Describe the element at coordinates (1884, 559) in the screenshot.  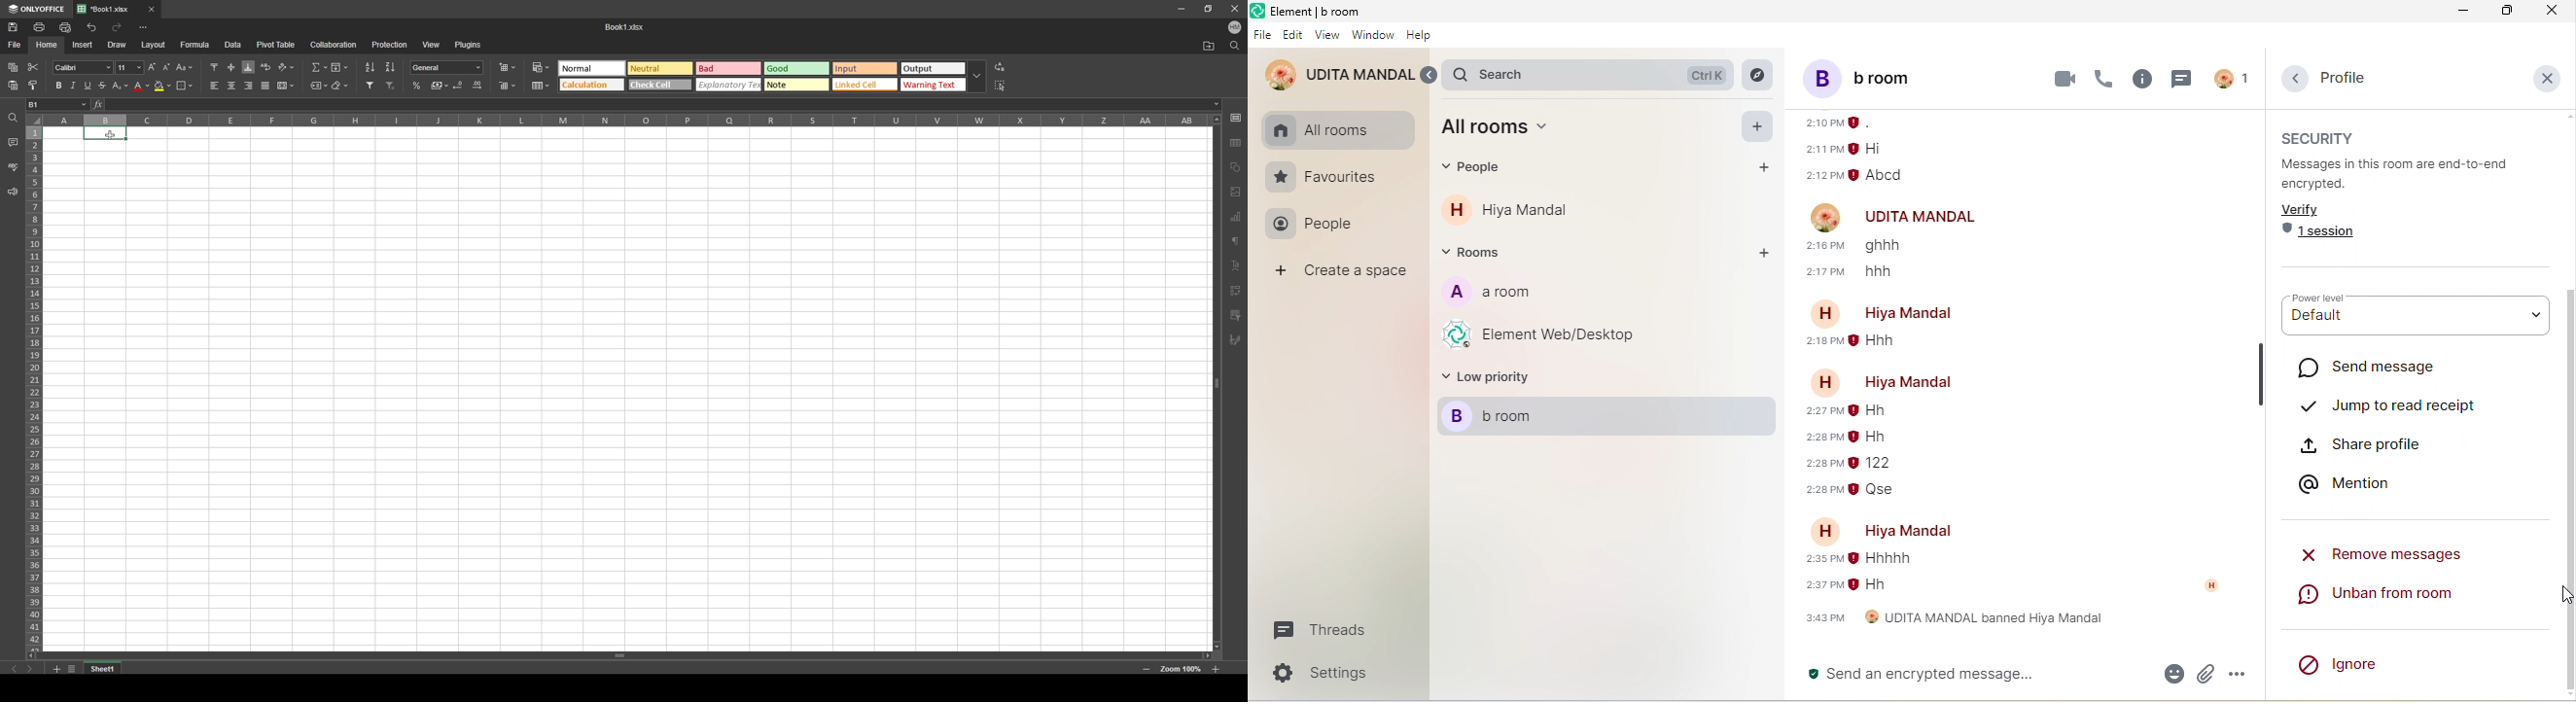
I see `hhhhh-older message of hiya mandal` at that location.